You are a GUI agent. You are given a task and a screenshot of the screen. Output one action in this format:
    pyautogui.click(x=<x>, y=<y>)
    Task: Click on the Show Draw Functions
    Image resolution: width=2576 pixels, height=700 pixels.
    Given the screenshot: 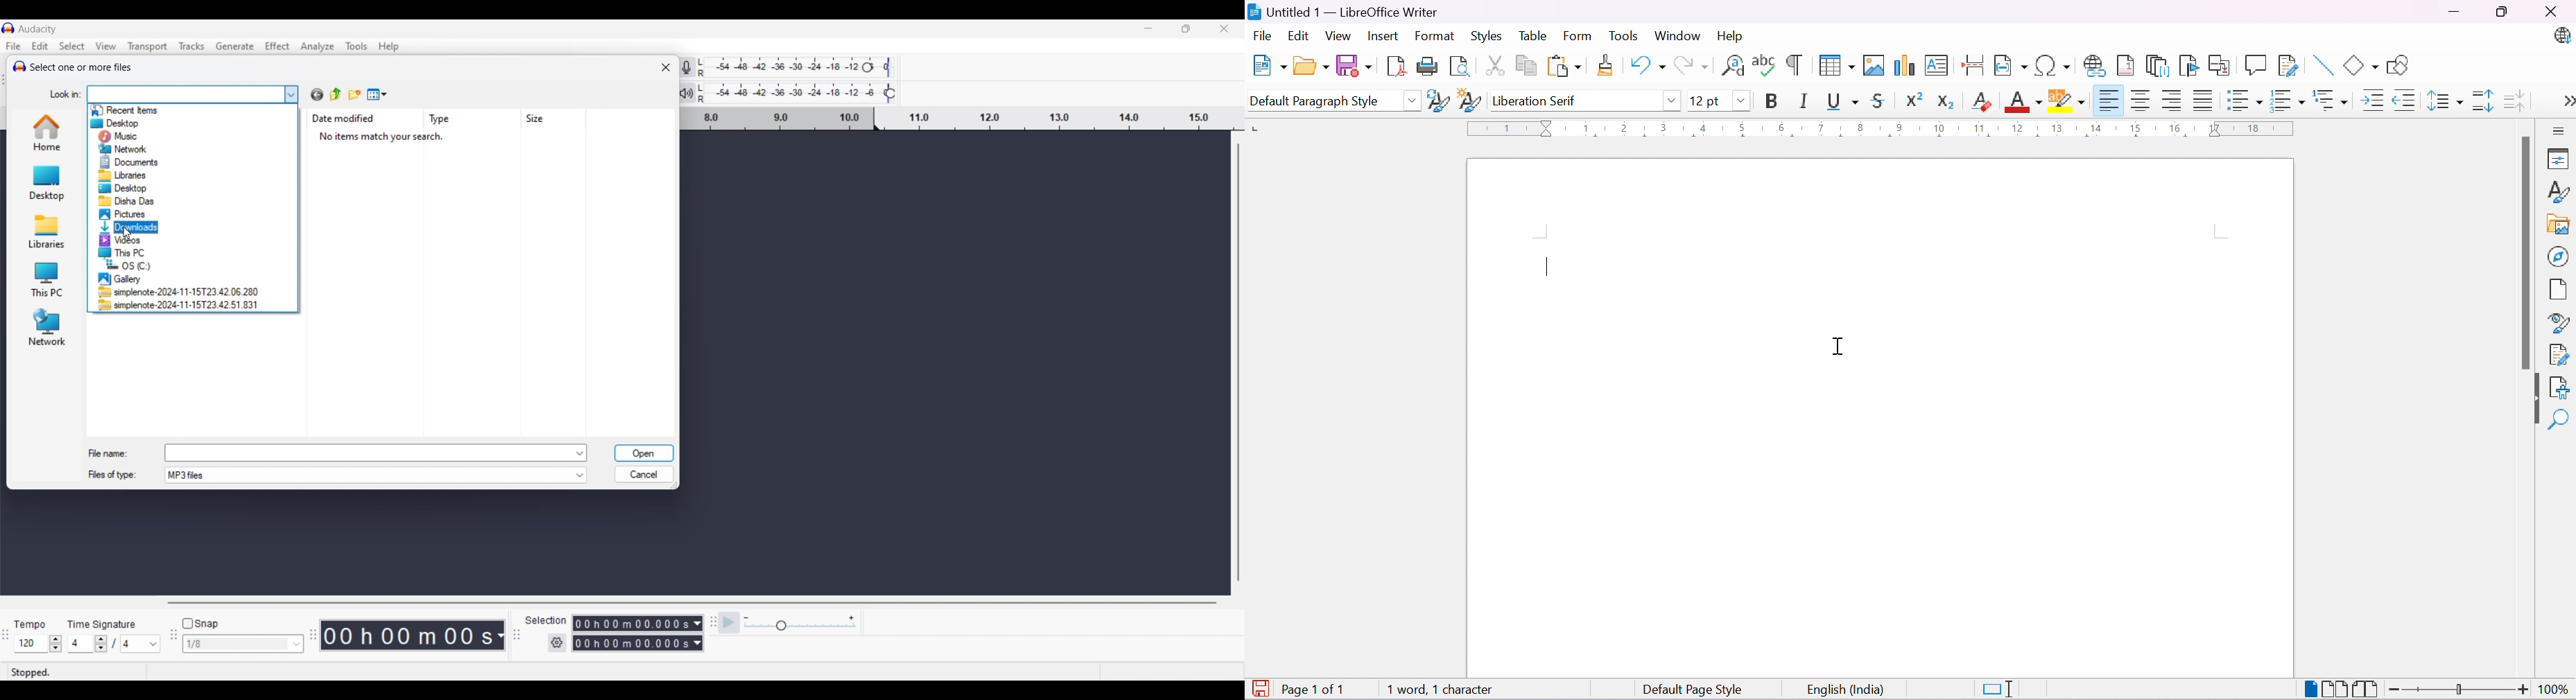 What is the action you would take?
    pyautogui.click(x=2398, y=65)
    